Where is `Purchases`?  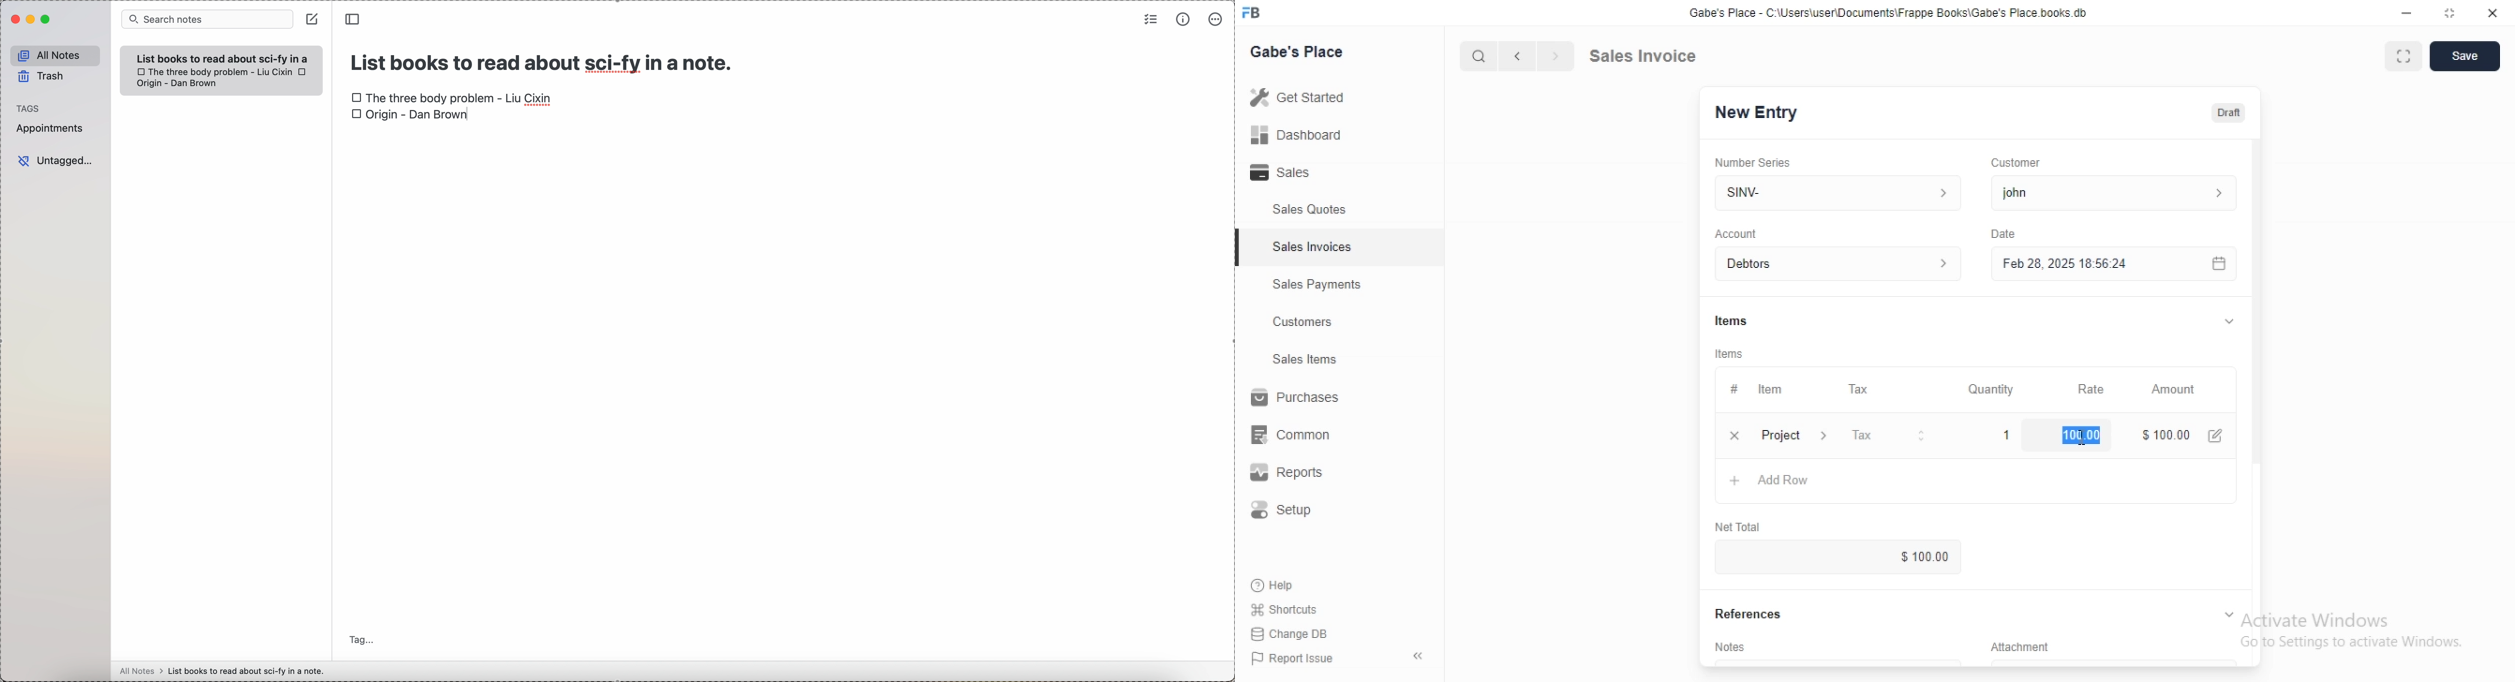 Purchases is located at coordinates (1299, 400).